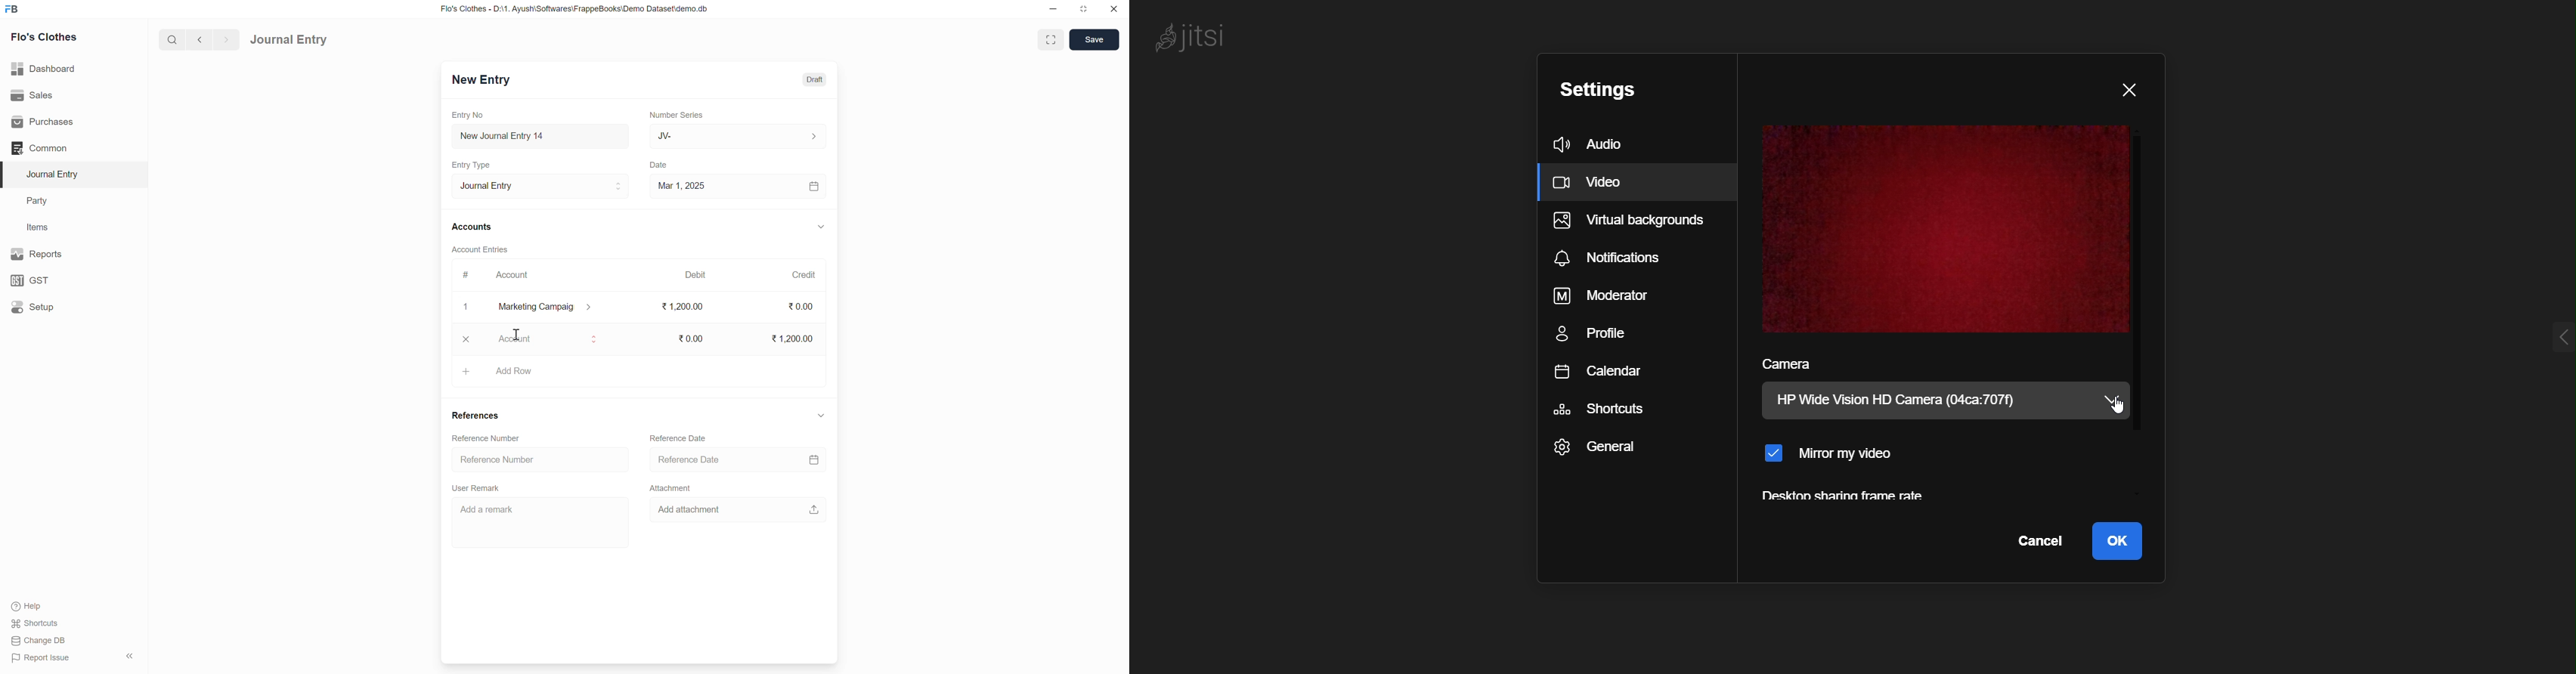  I want to click on Reference Date, so click(691, 459).